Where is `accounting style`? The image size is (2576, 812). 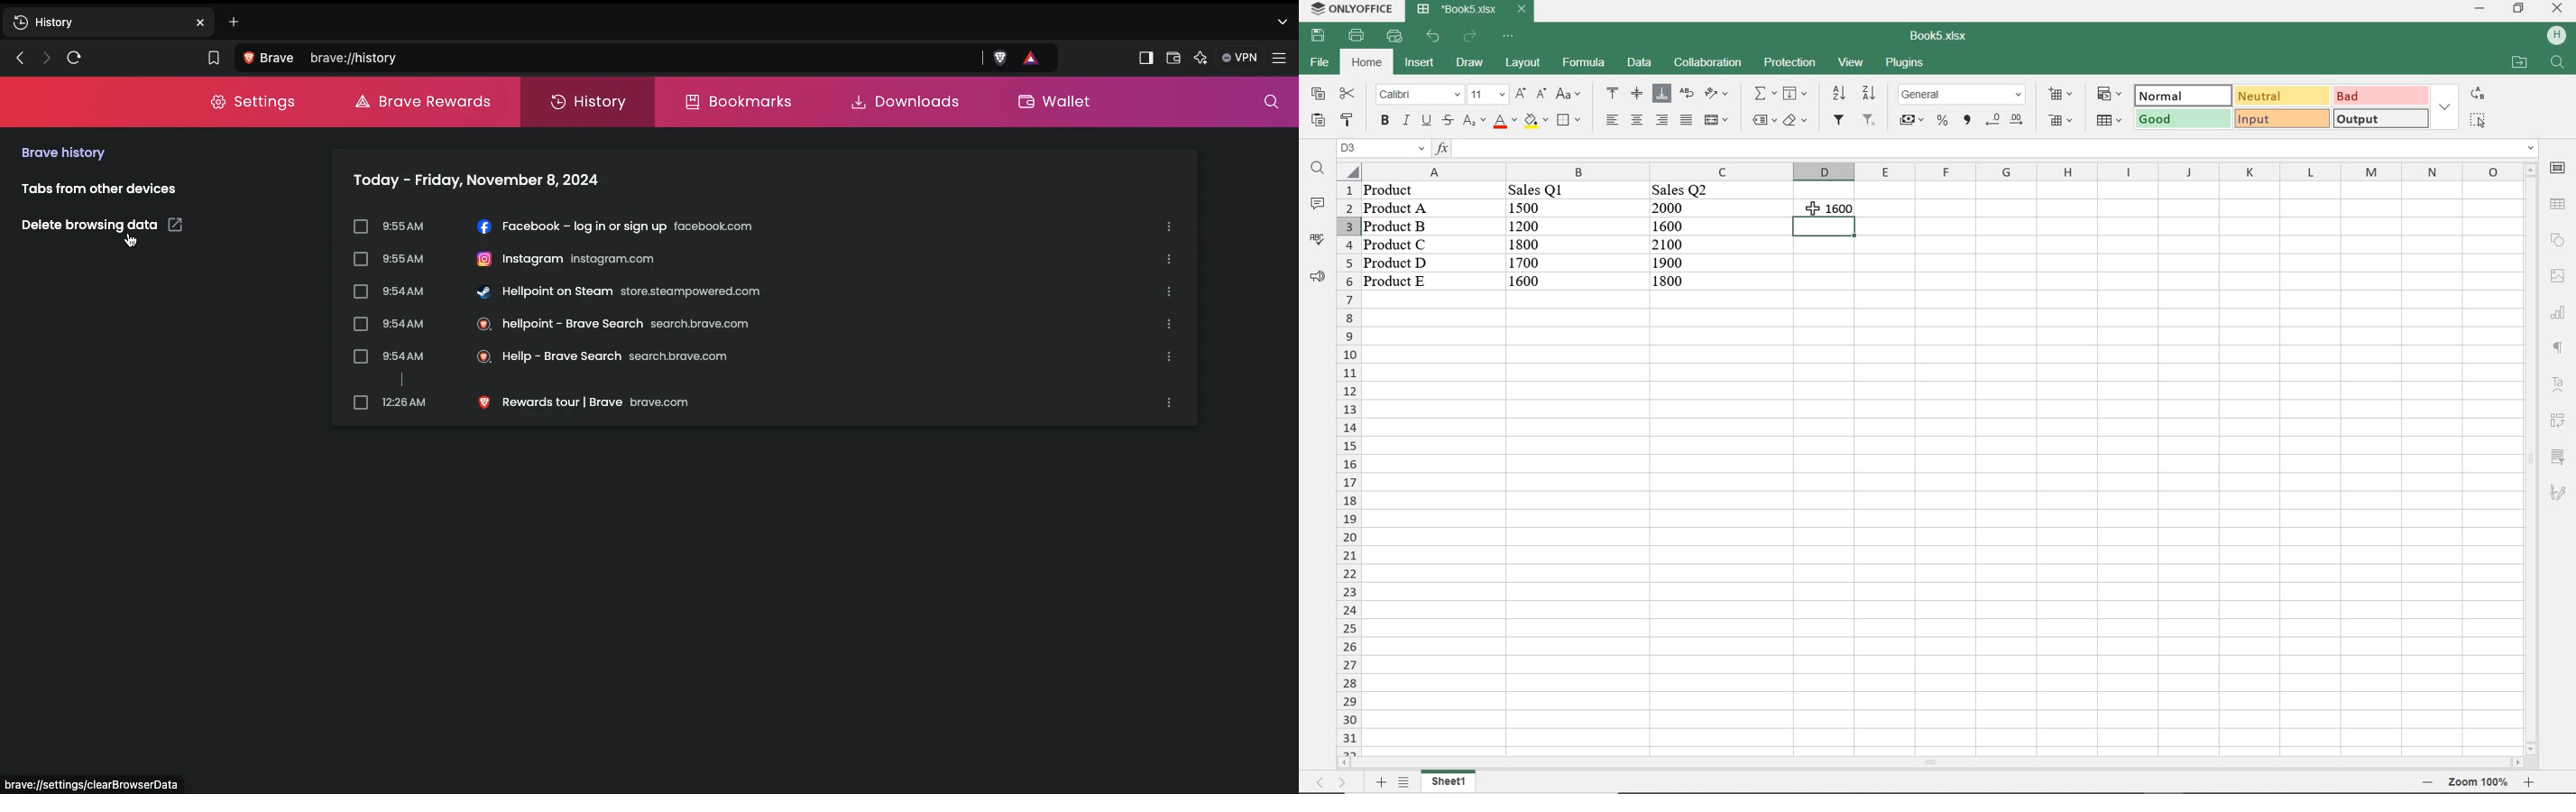
accounting style is located at coordinates (1912, 119).